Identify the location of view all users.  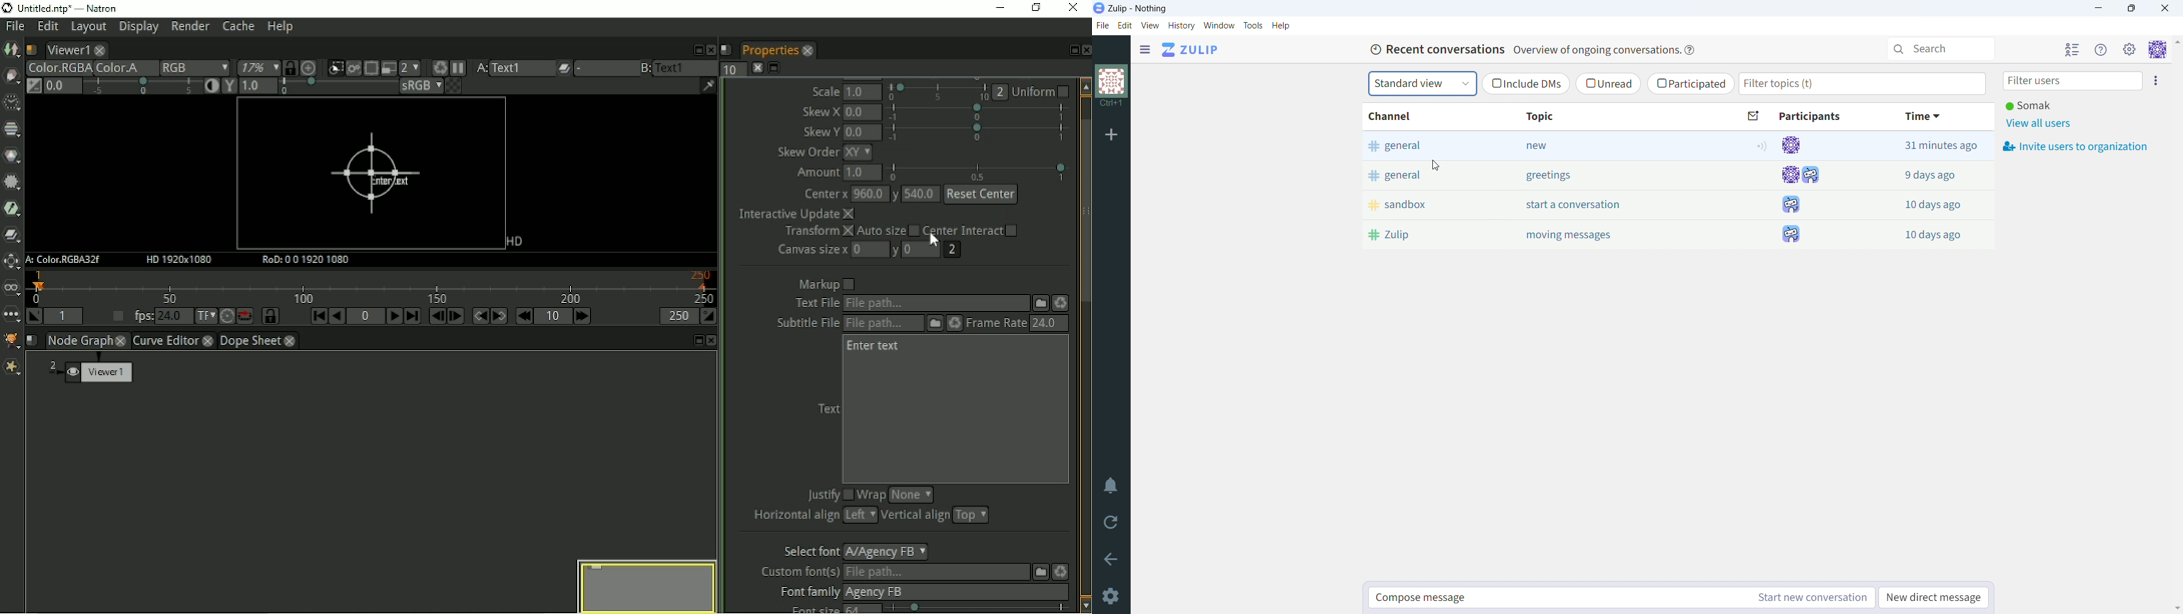
(2040, 124).